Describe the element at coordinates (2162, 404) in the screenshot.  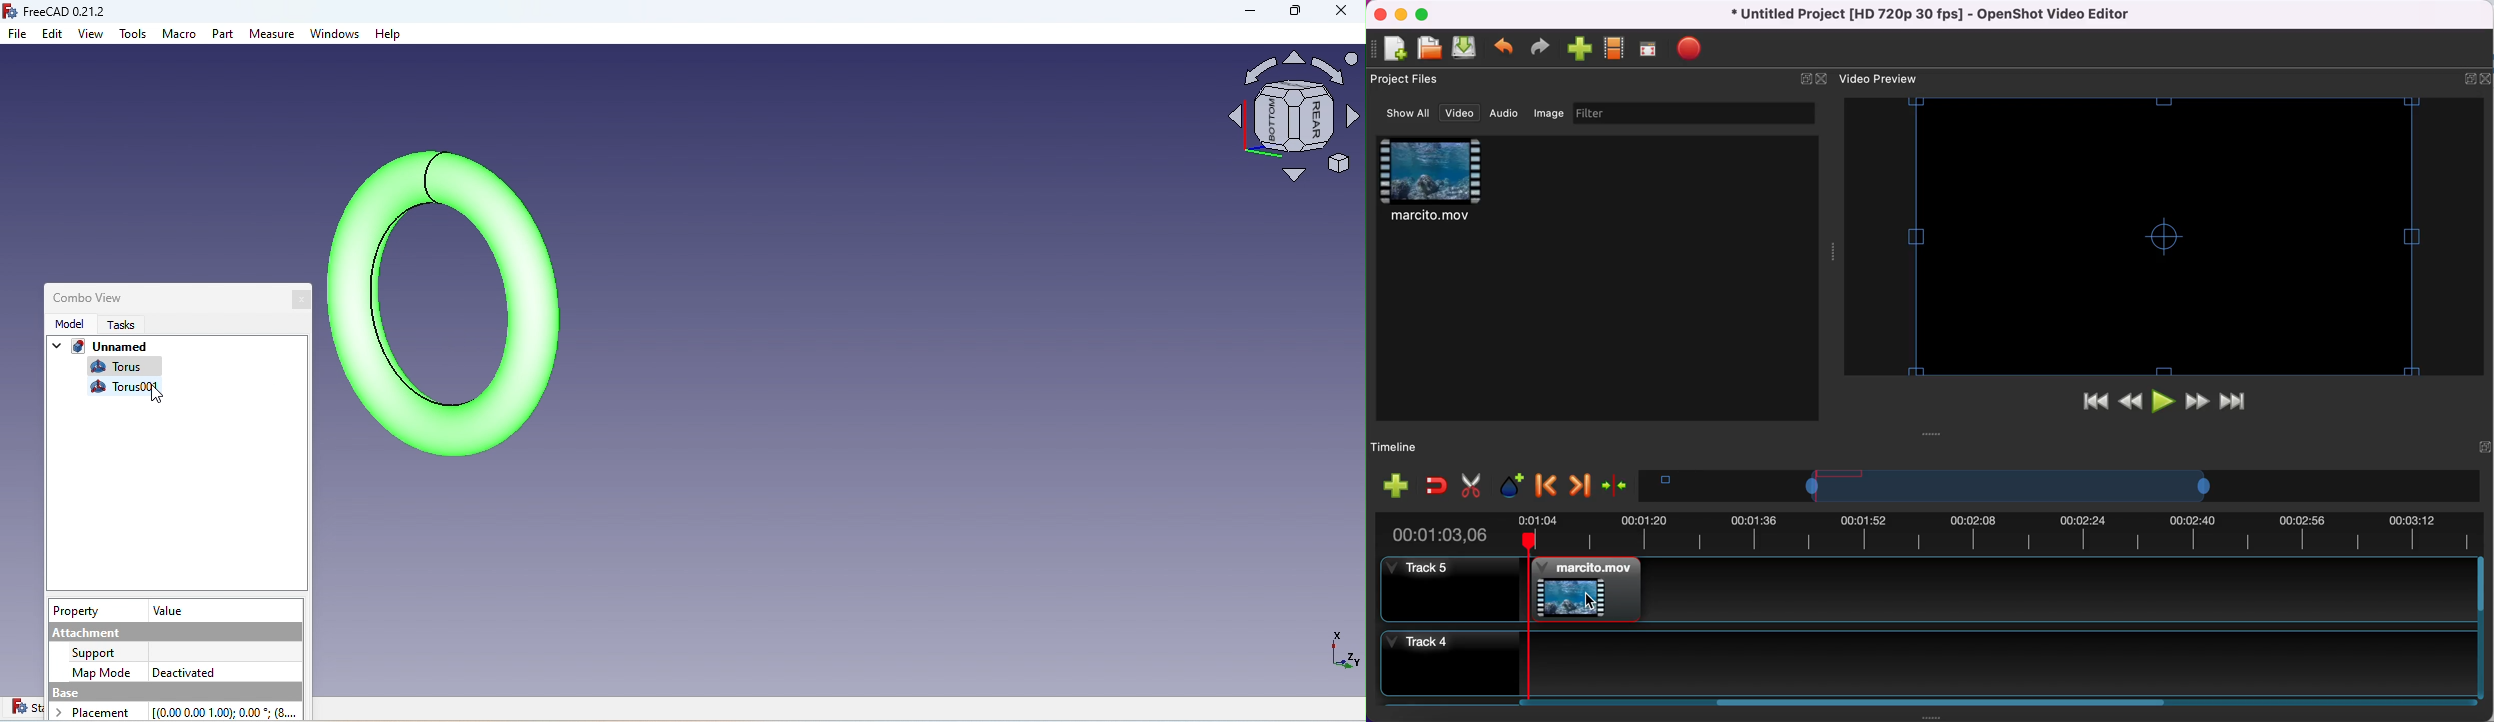
I see `play` at that location.